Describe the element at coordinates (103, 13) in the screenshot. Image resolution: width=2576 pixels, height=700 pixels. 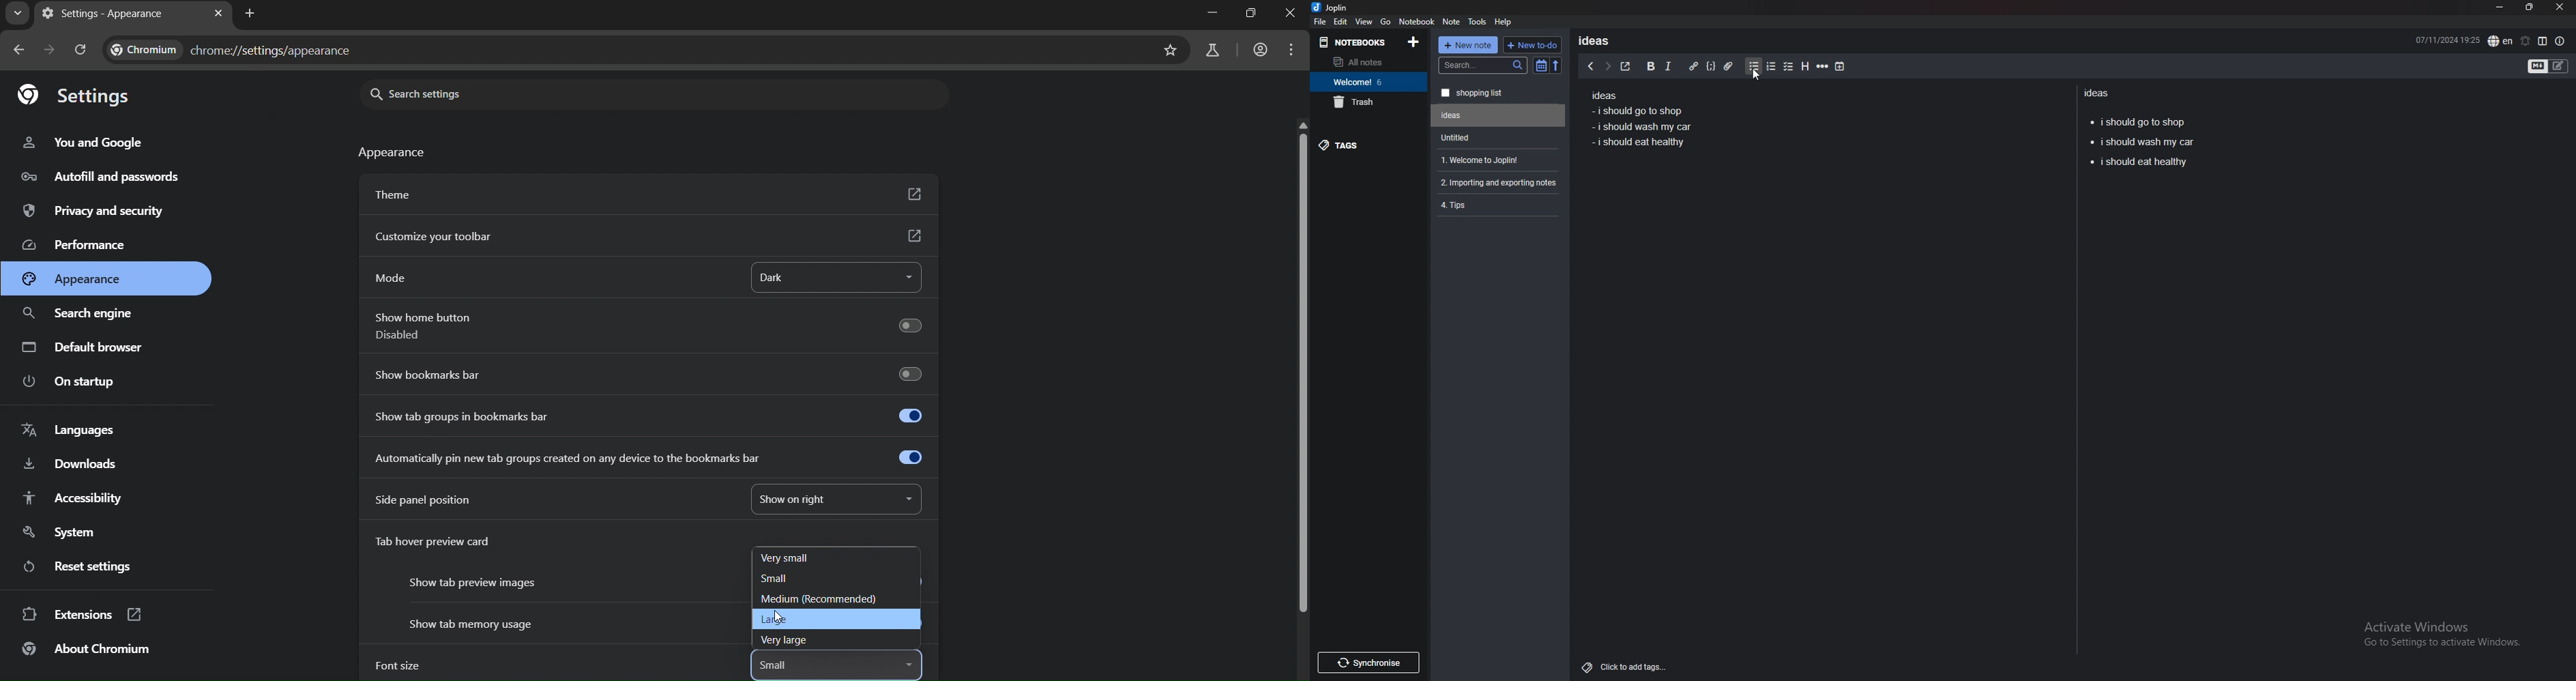
I see `currenttab` at that location.